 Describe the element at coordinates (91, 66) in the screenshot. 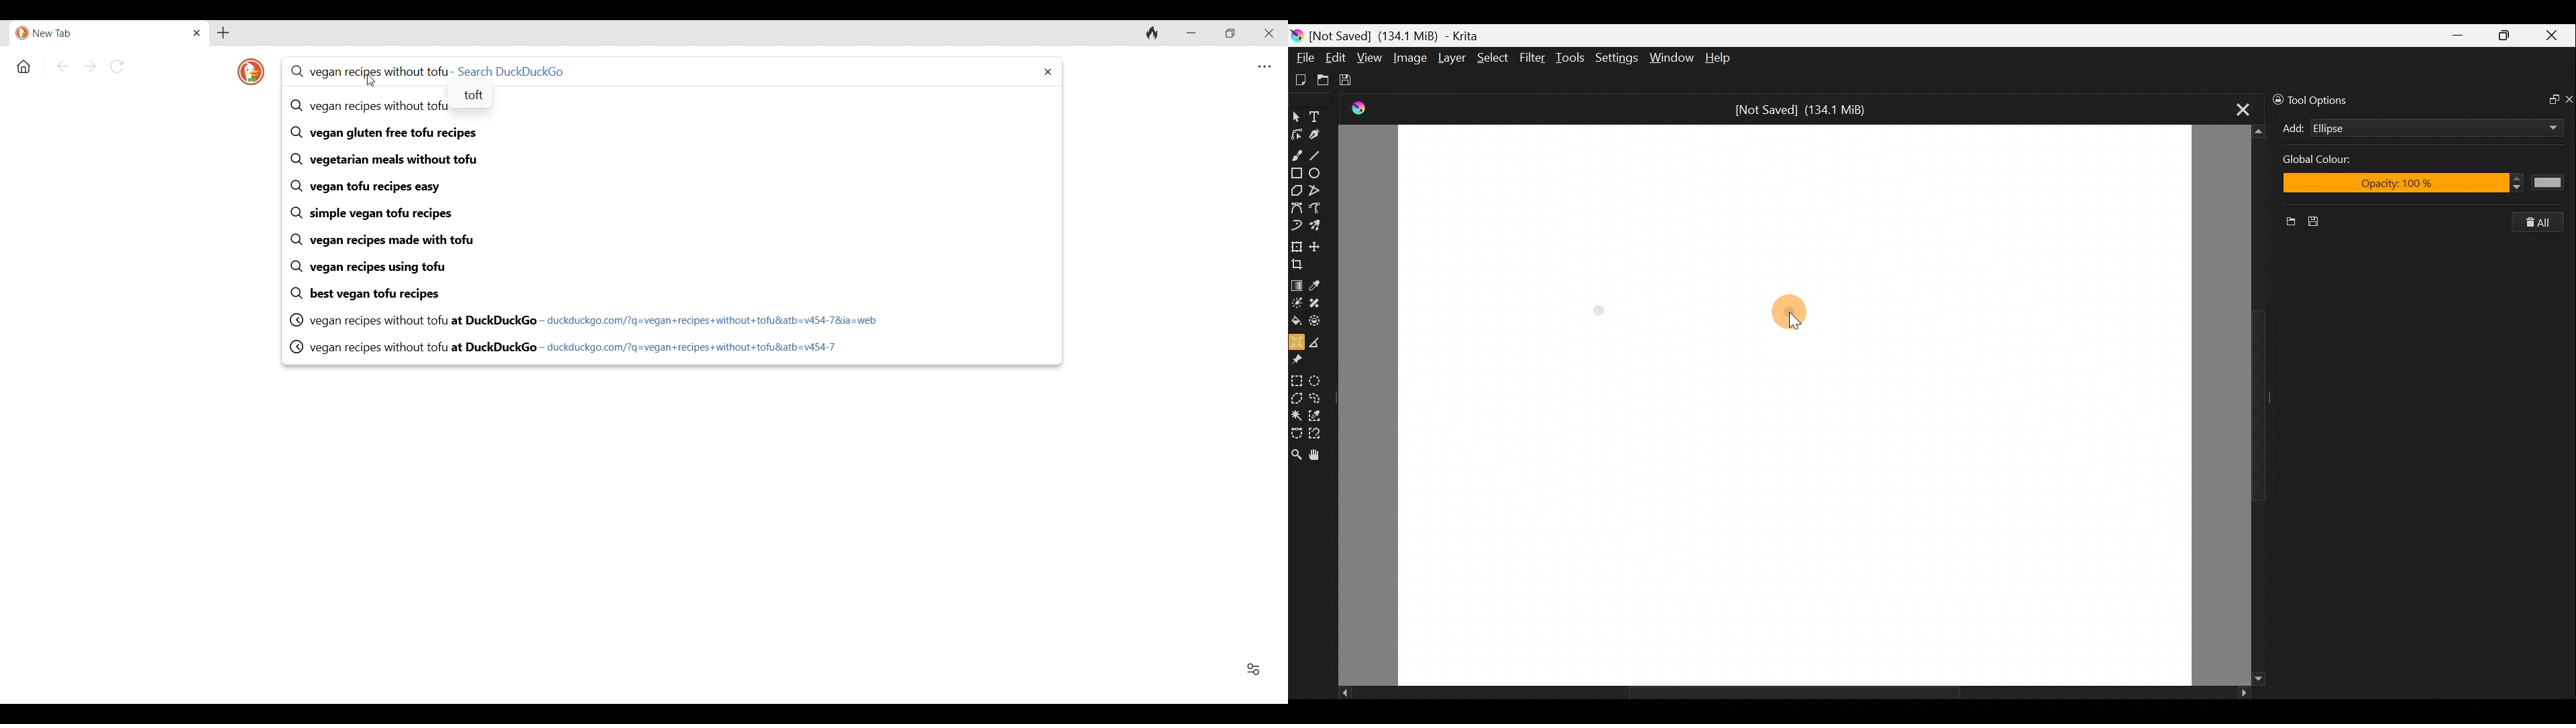

I see `Go forward` at that location.